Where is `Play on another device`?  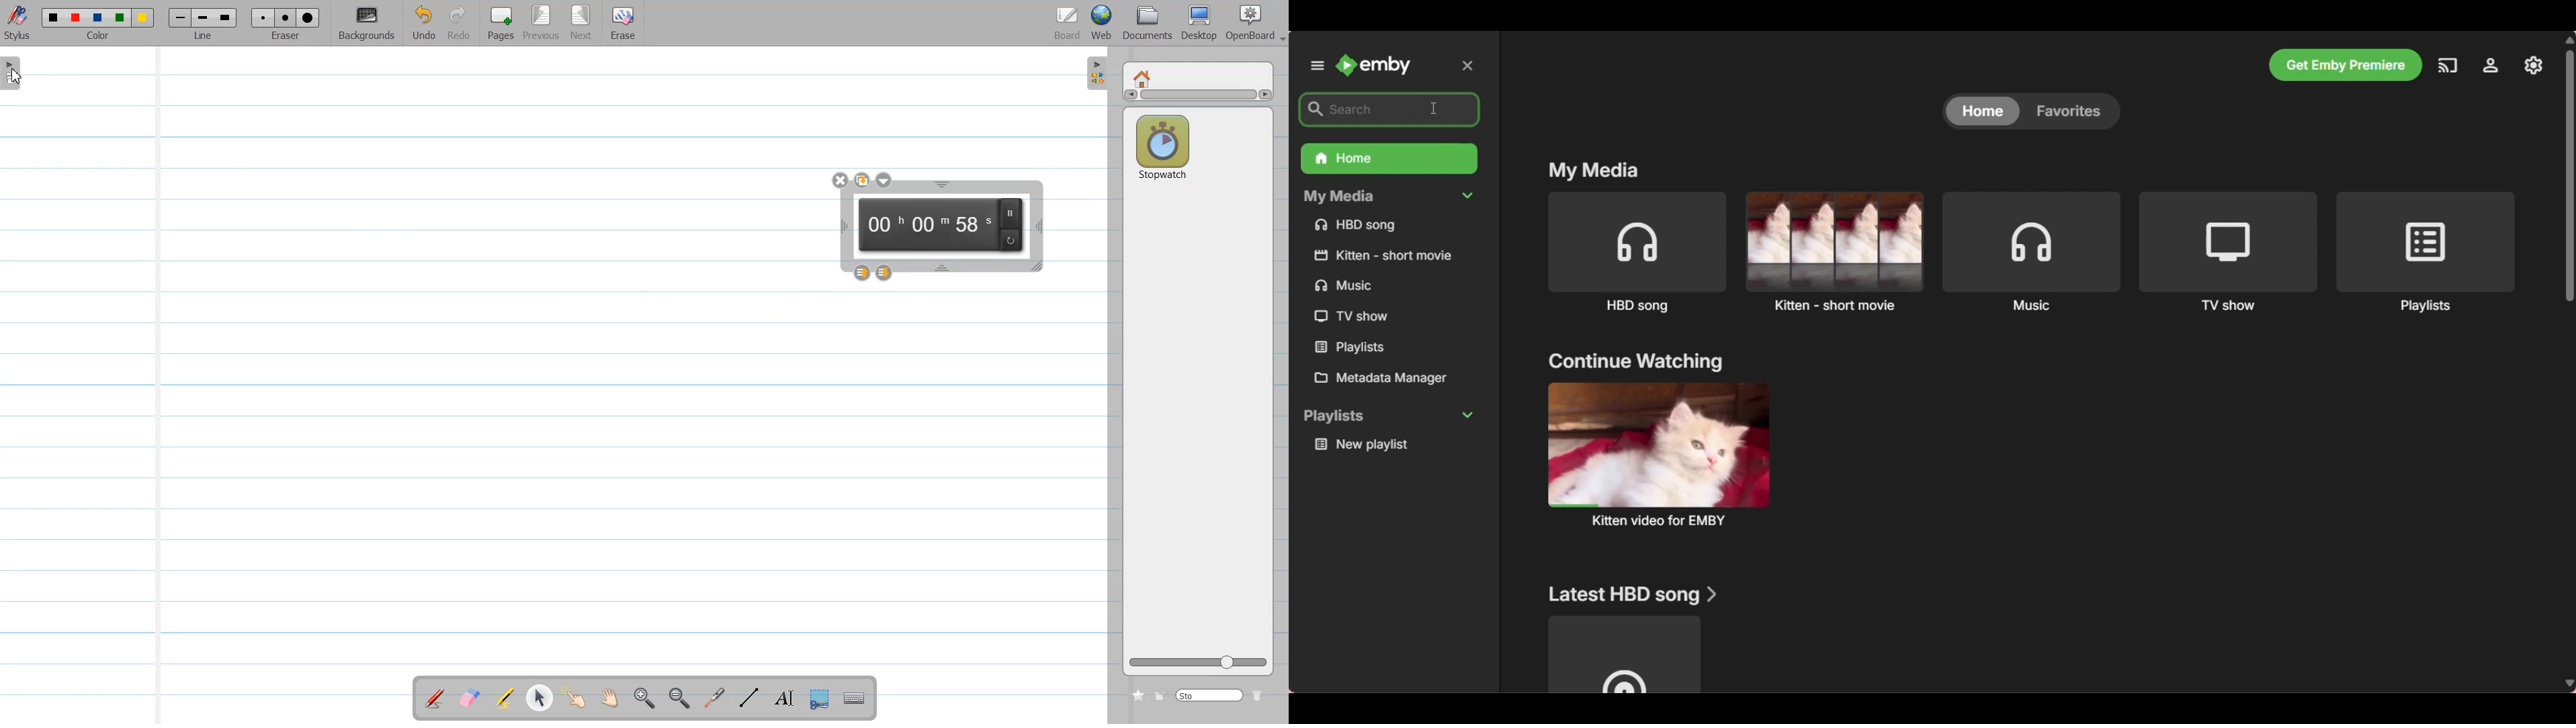 Play on another device is located at coordinates (2448, 69).